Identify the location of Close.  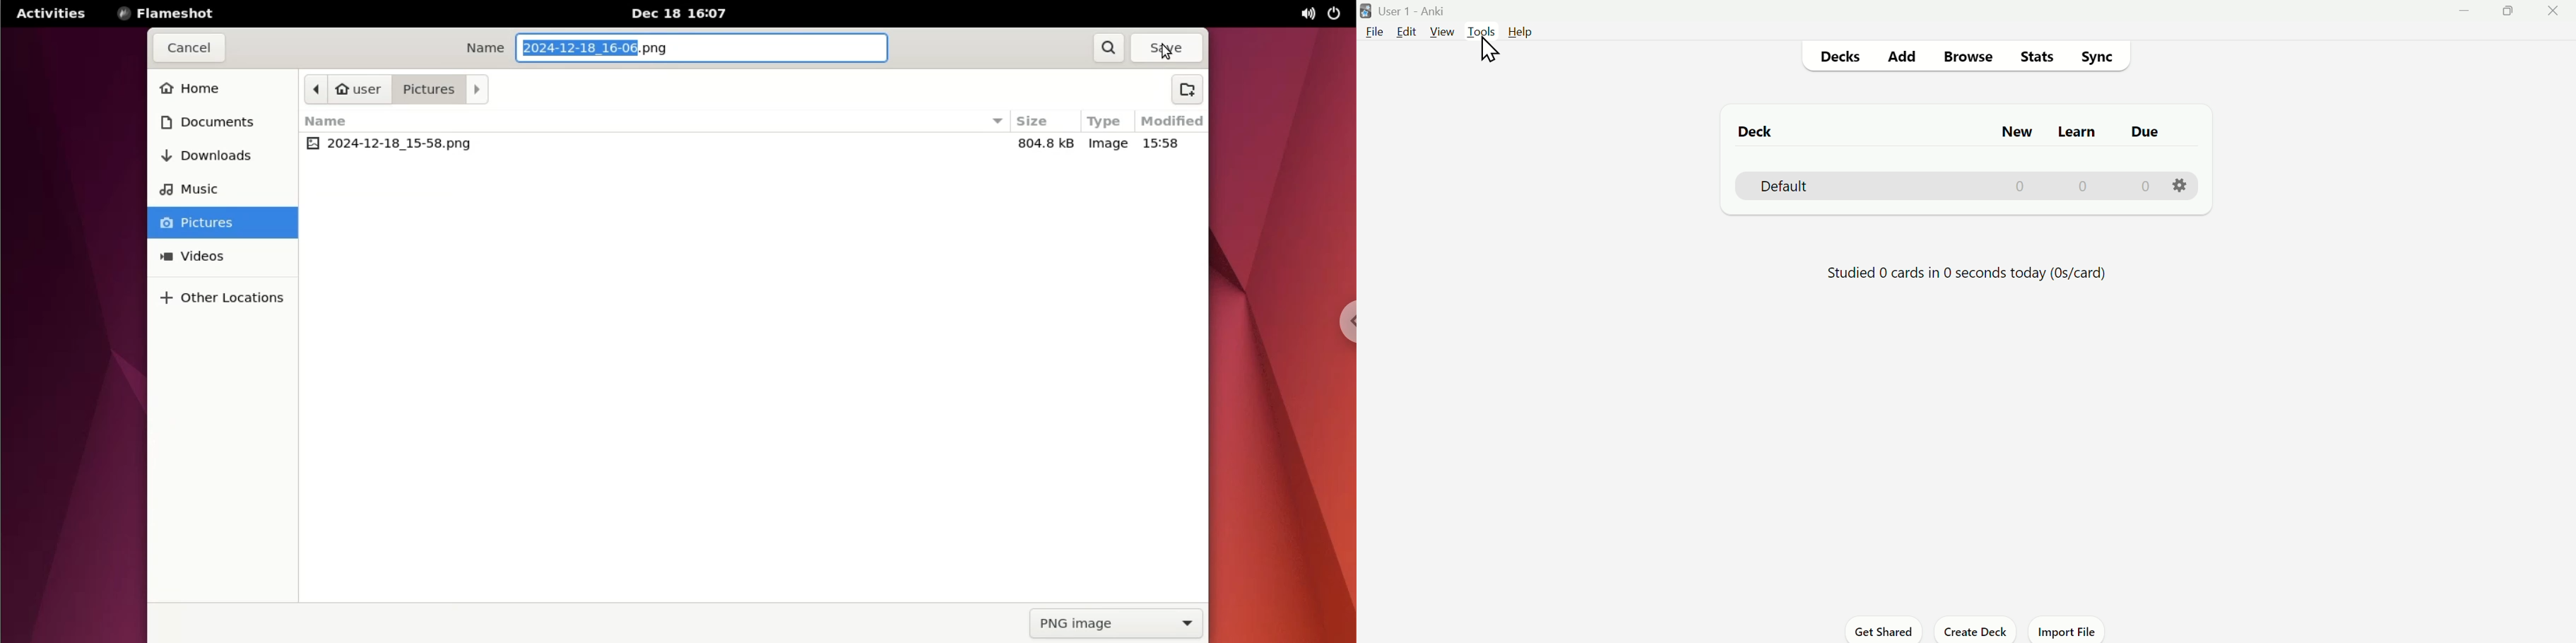
(2555, 15).